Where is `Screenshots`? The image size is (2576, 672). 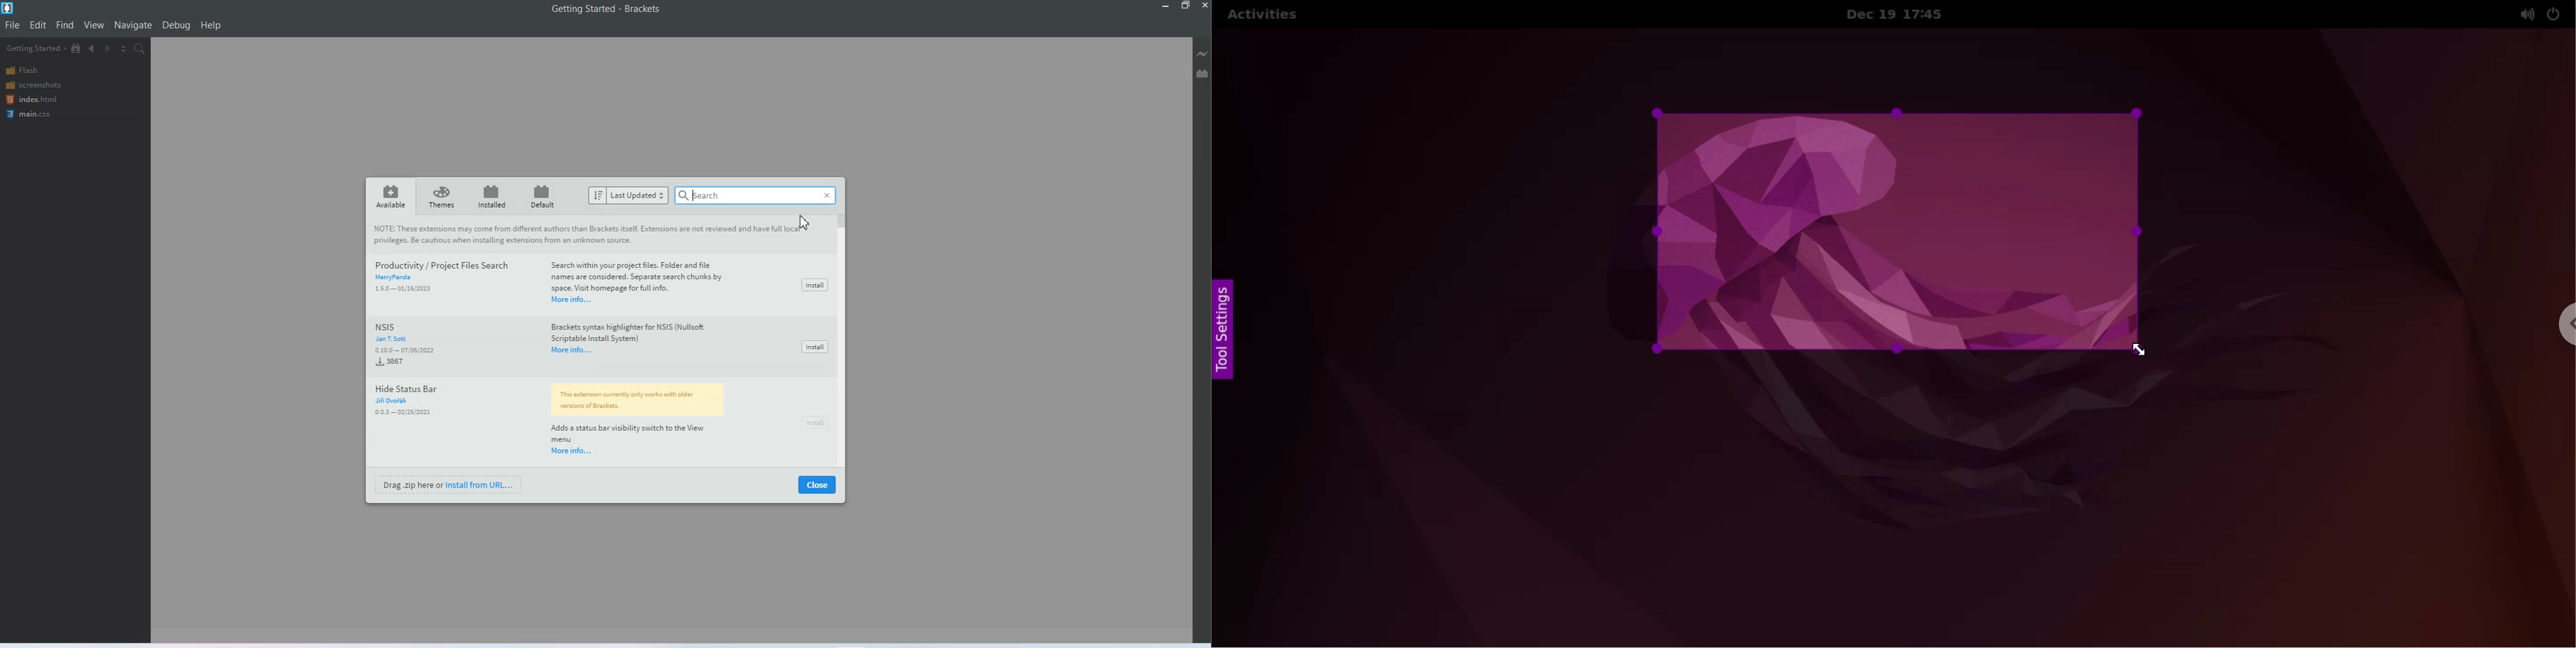 Screenshots is located at coordinates (42, 86).